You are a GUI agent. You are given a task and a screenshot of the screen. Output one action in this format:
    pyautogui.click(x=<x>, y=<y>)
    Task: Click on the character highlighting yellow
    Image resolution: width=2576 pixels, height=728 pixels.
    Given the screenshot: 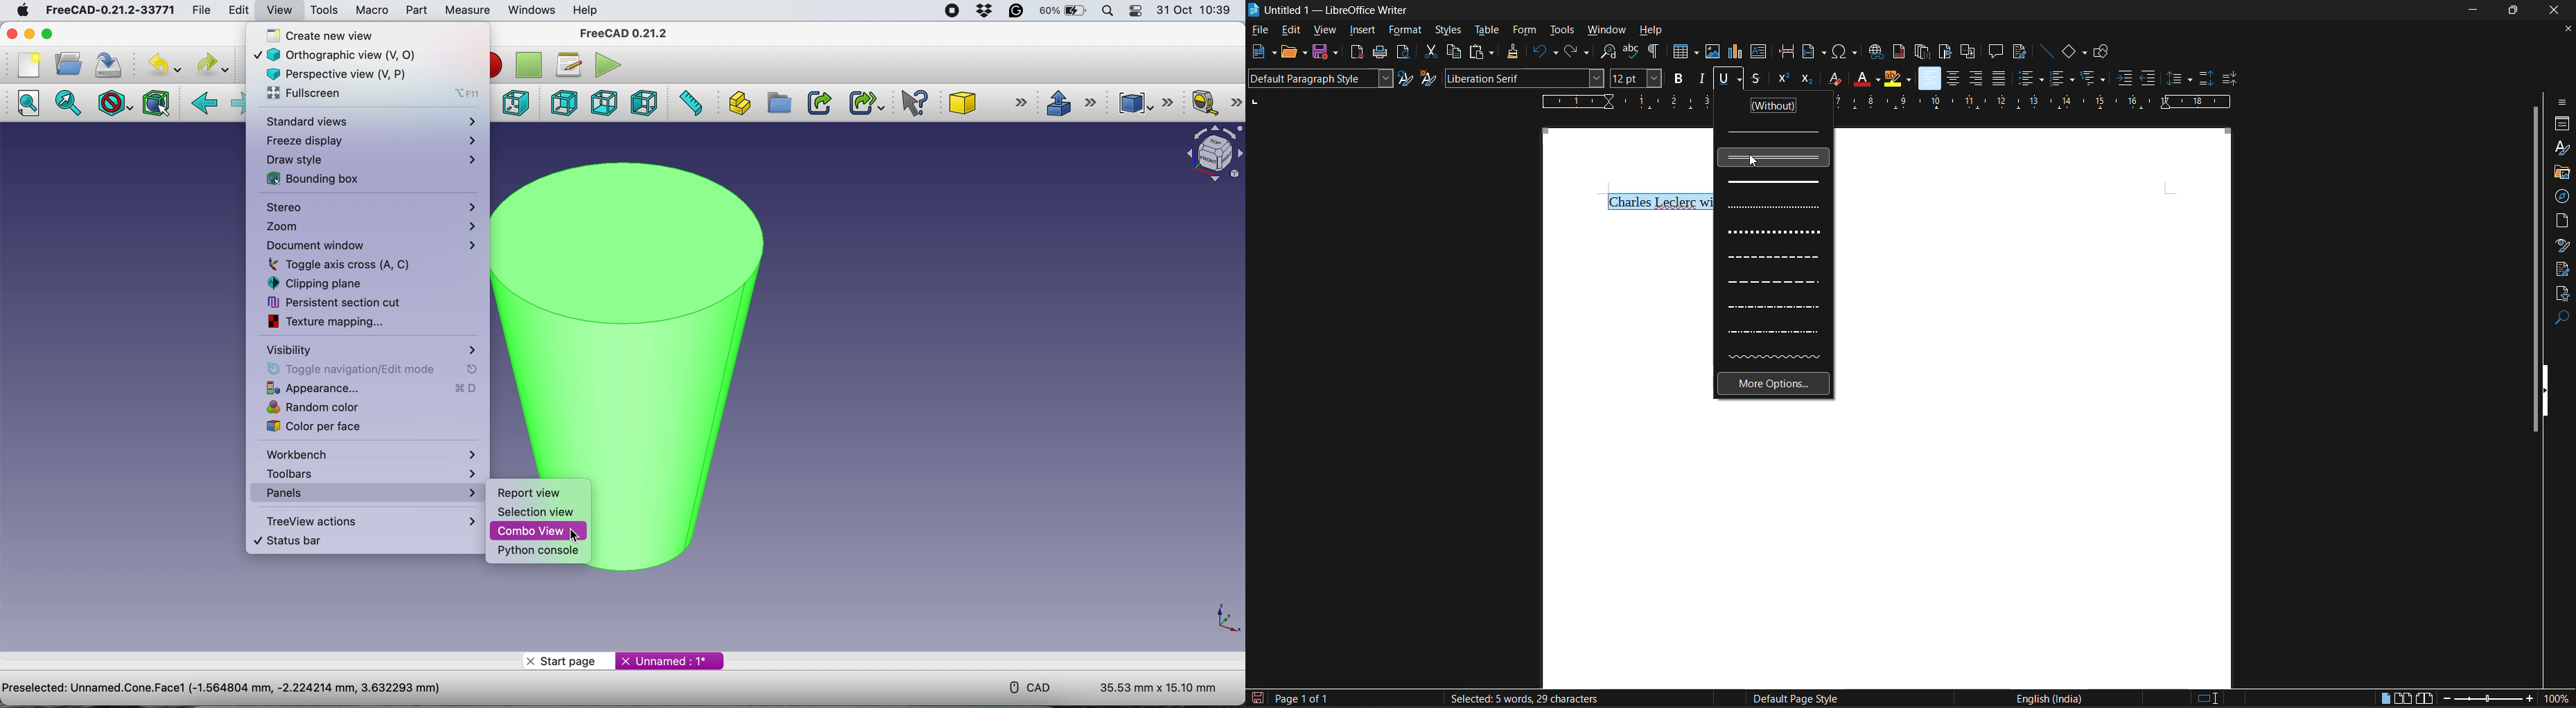 What is the action you would take?
    pyautogui.click(x=1898, y=79)
    